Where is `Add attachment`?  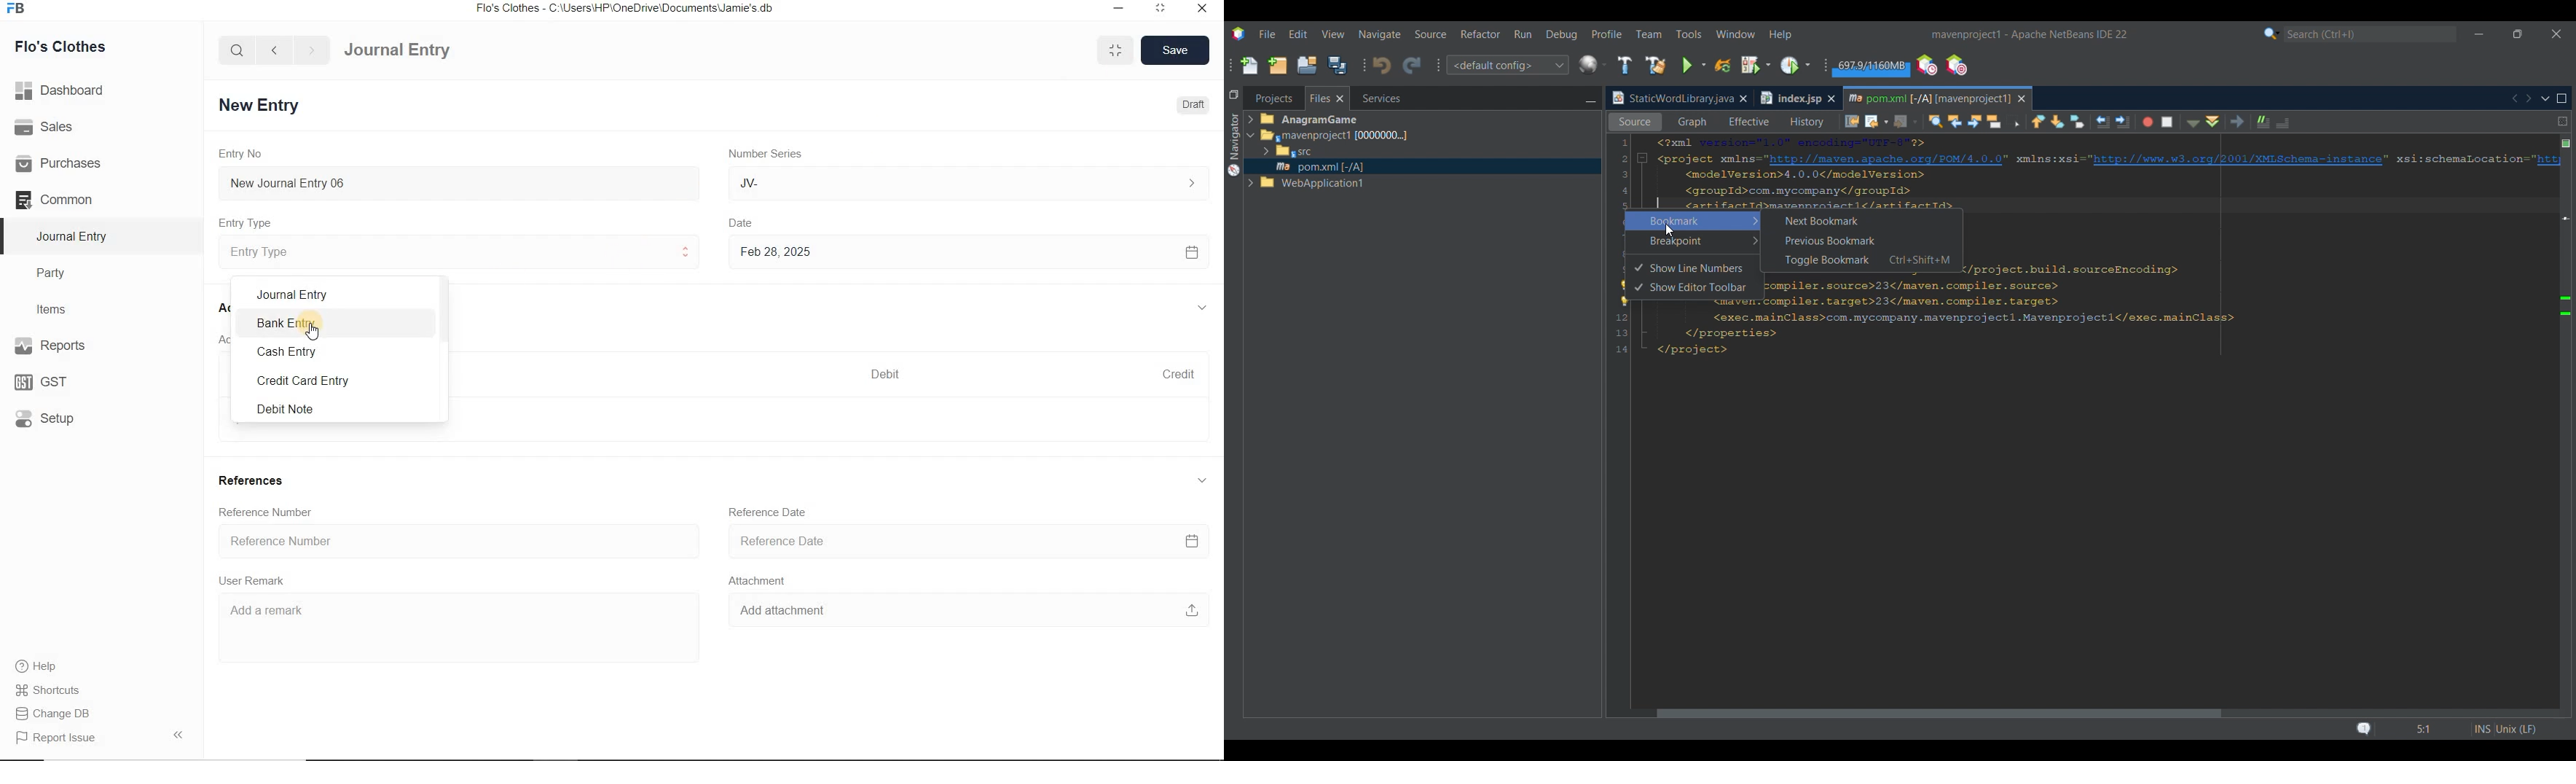
Add attachment is located at coordinates (968, 611).